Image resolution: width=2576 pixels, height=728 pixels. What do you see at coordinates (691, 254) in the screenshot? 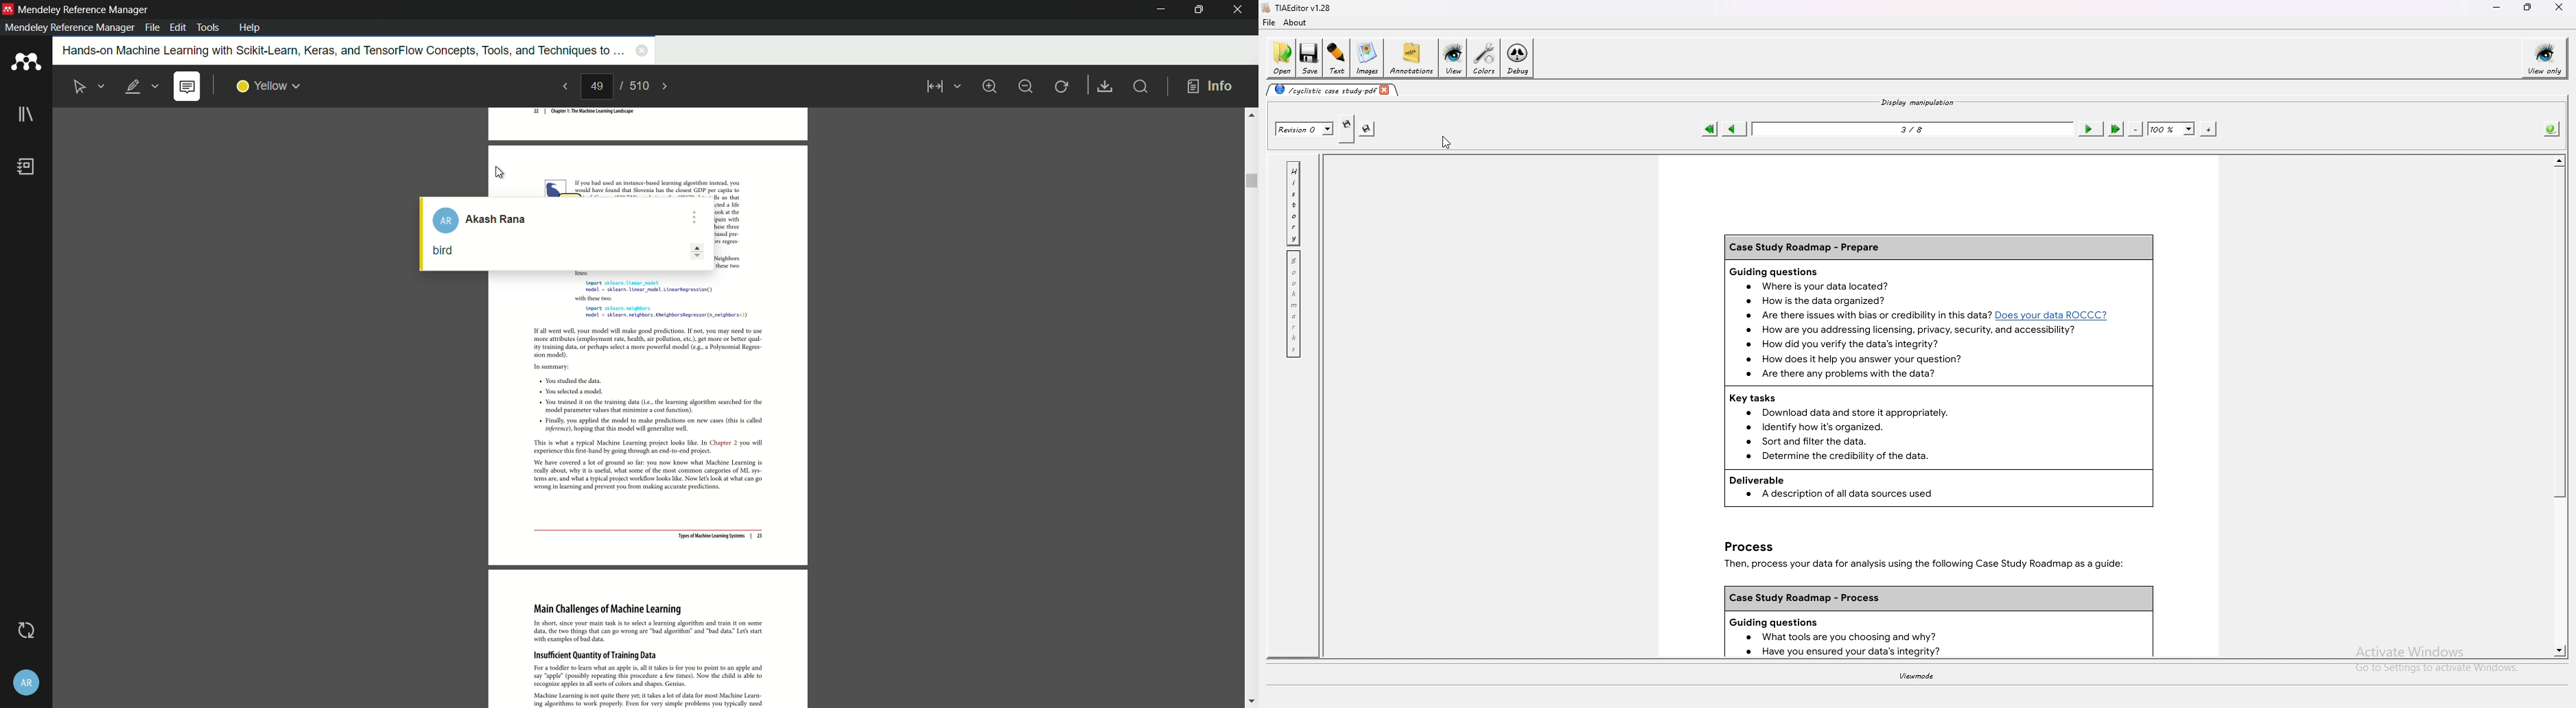
I see `Up & down arrow` at bounding box center [691, 254].